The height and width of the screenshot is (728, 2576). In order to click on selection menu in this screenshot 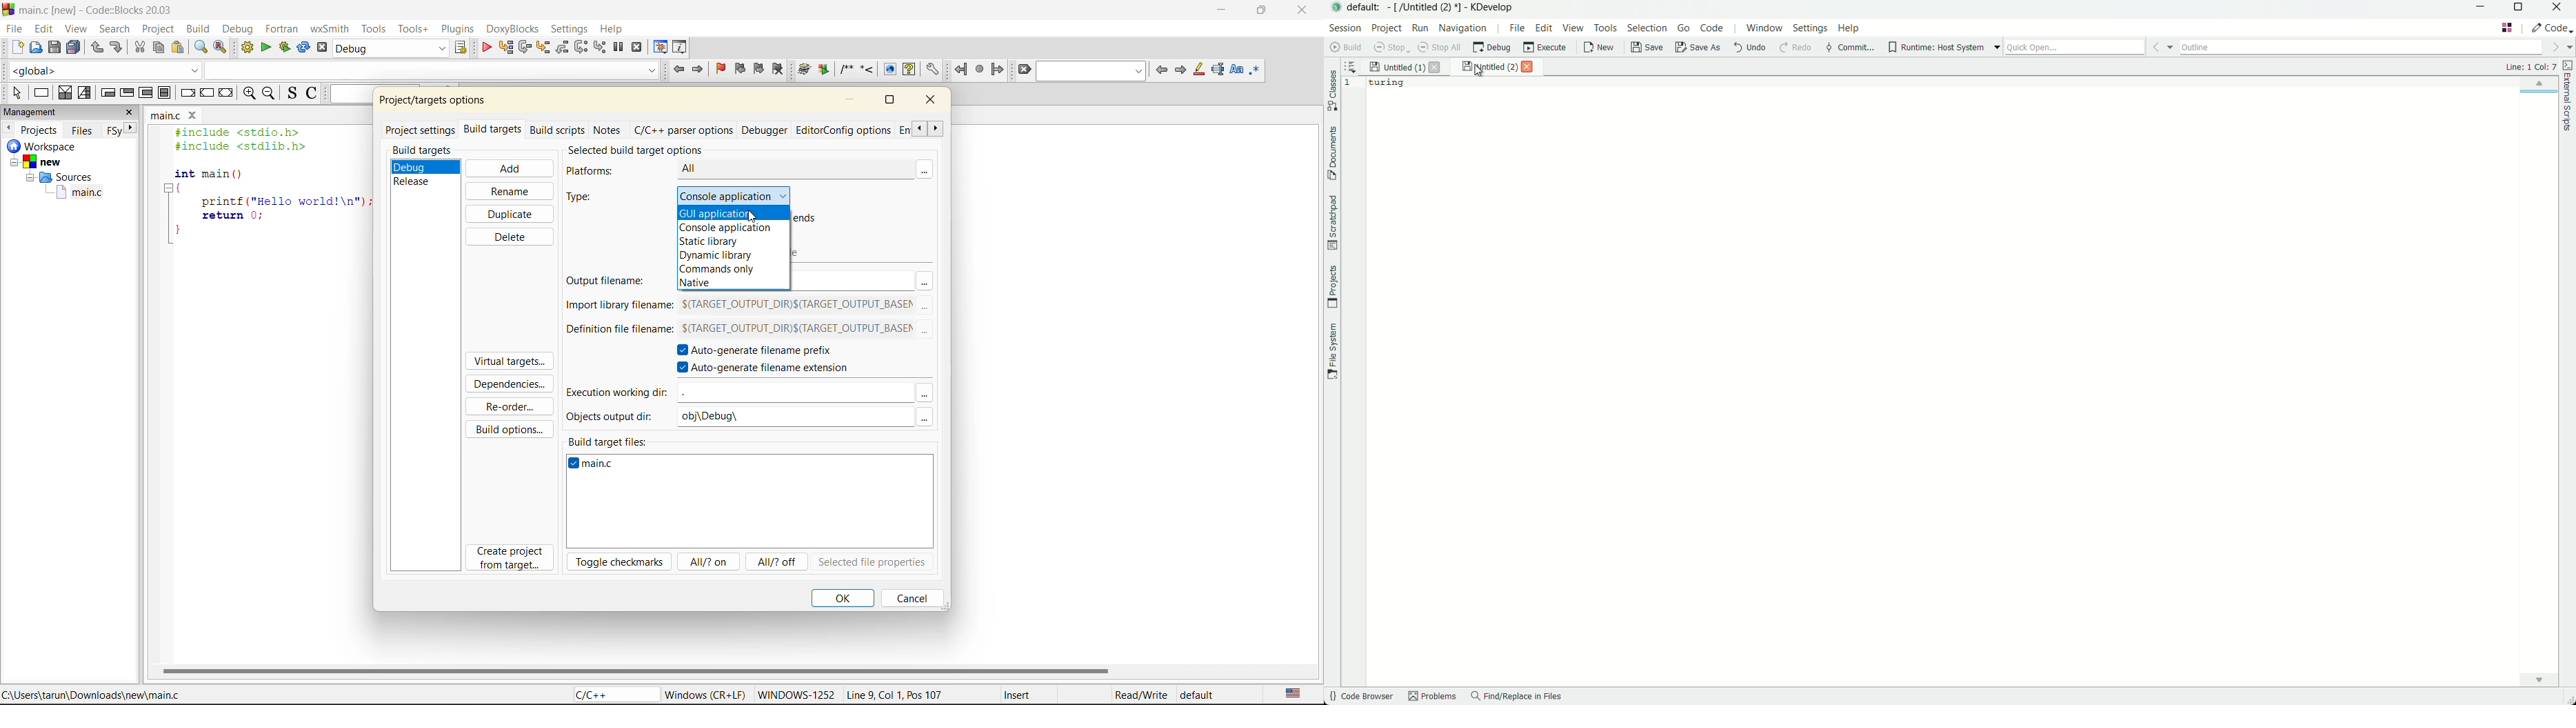, I will do `click(1646, 28)`.